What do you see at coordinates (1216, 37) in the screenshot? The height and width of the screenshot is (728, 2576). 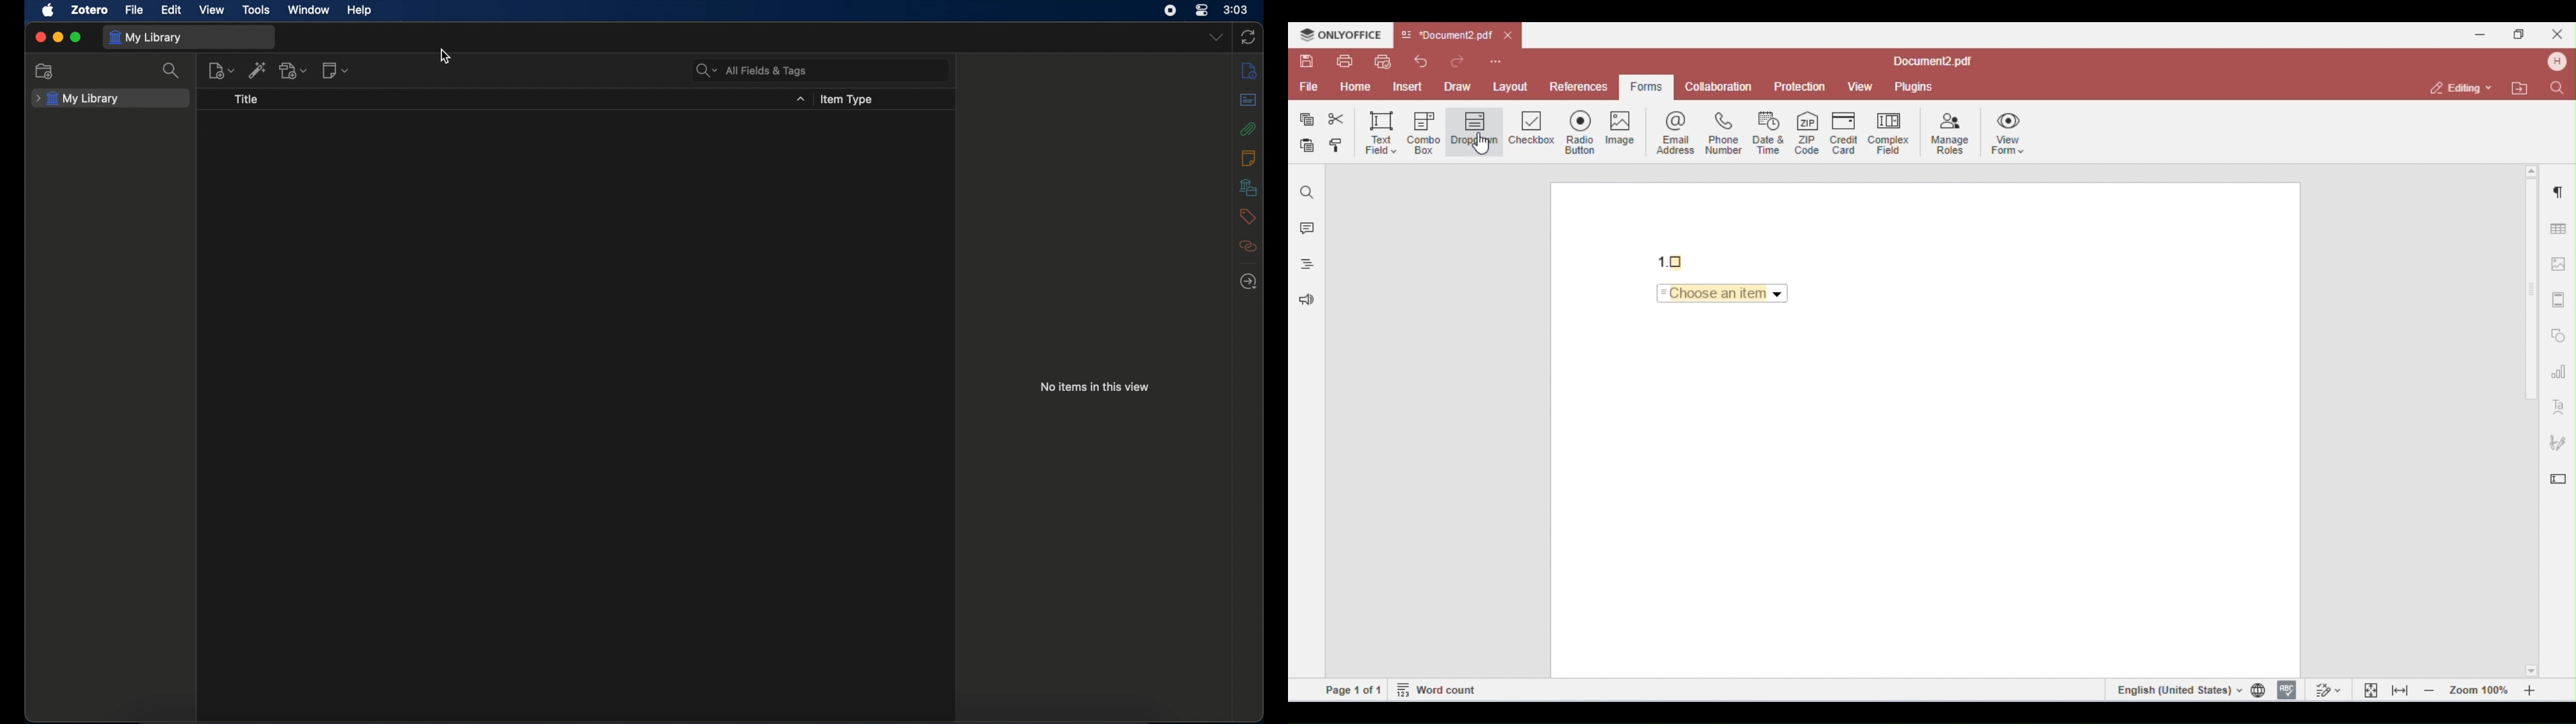 I see `dropdown` at bounding box center [1216, 37].